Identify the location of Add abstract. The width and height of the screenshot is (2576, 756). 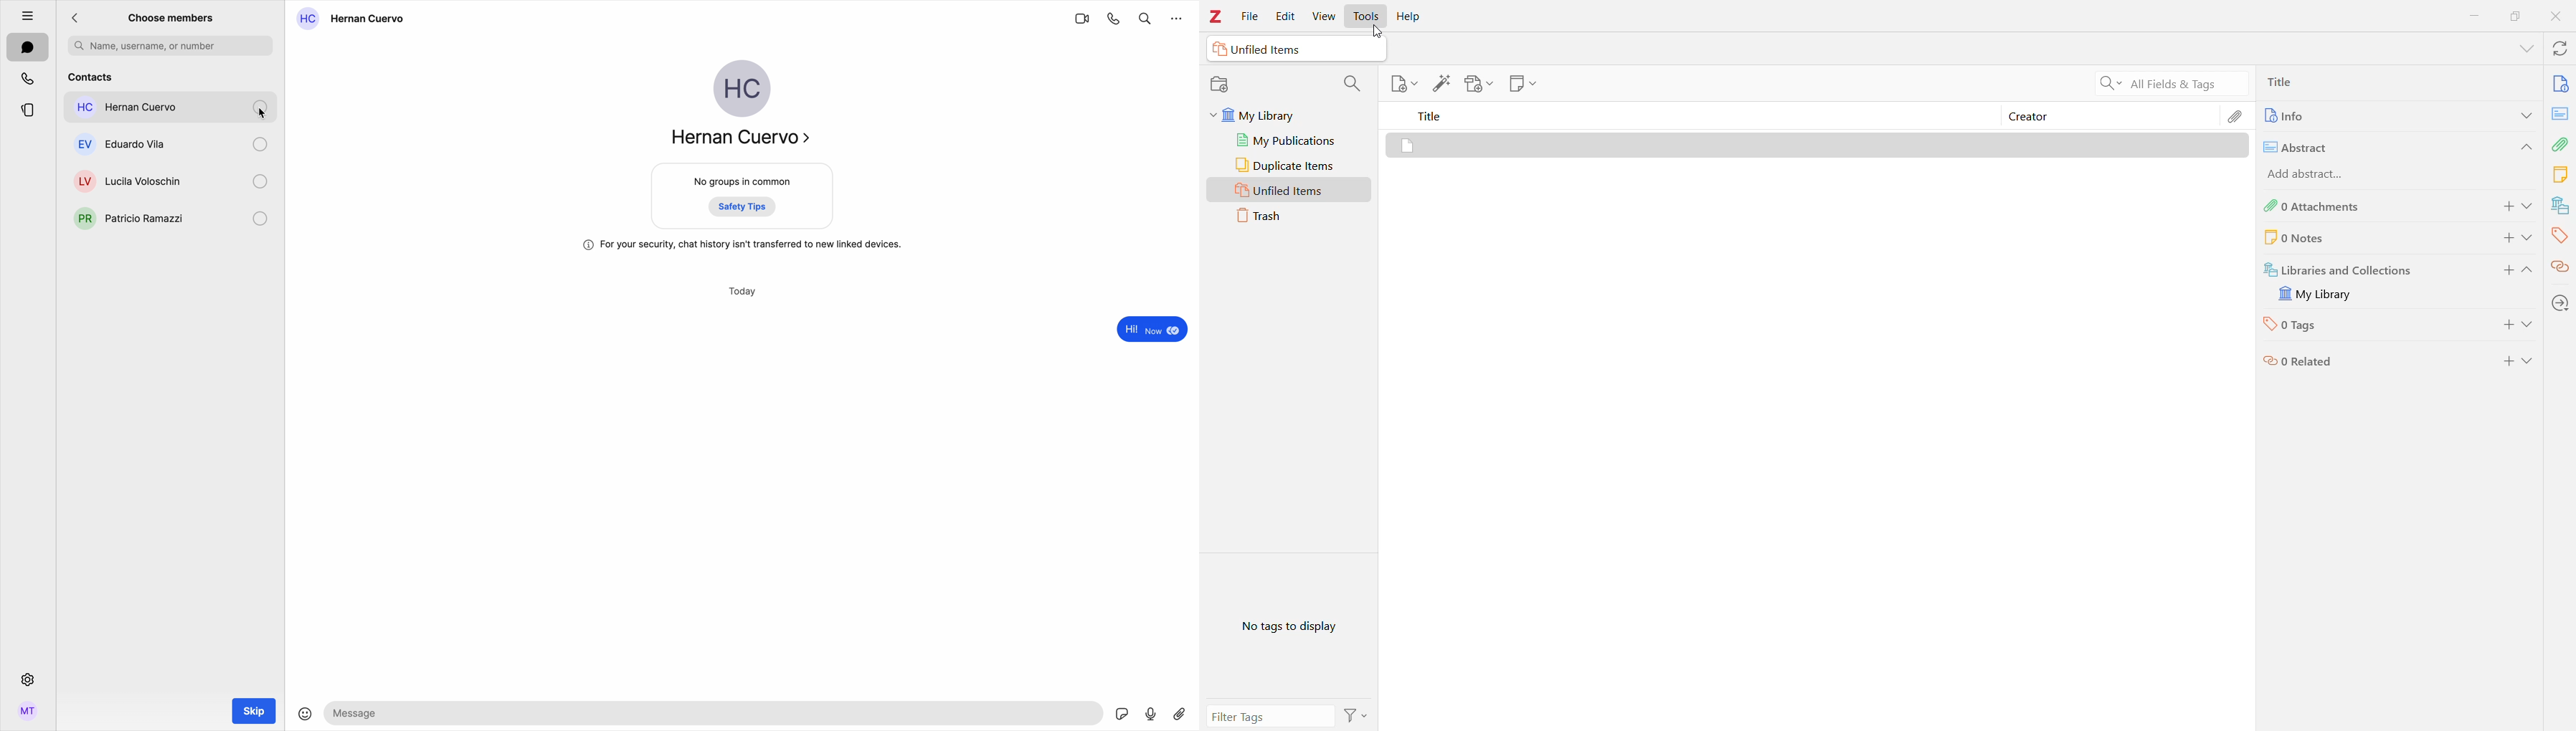
(2329, 176).